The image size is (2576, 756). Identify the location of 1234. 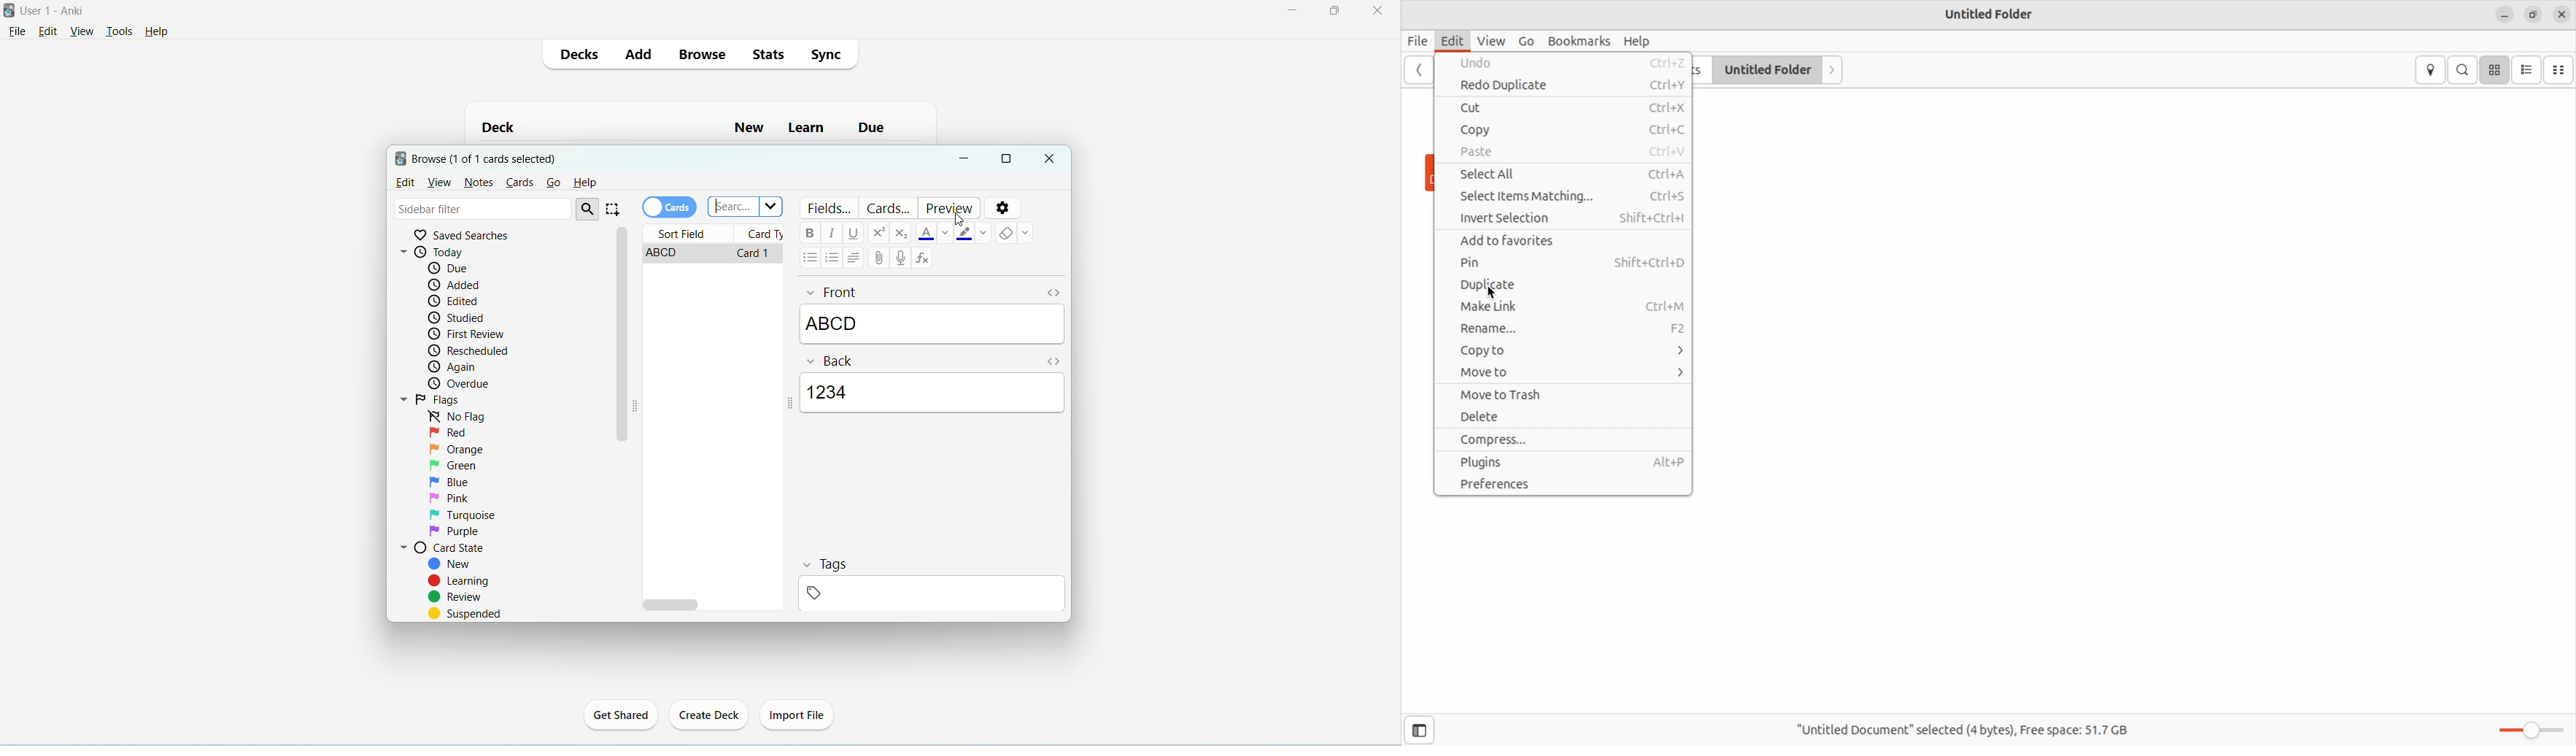
(933, 393).